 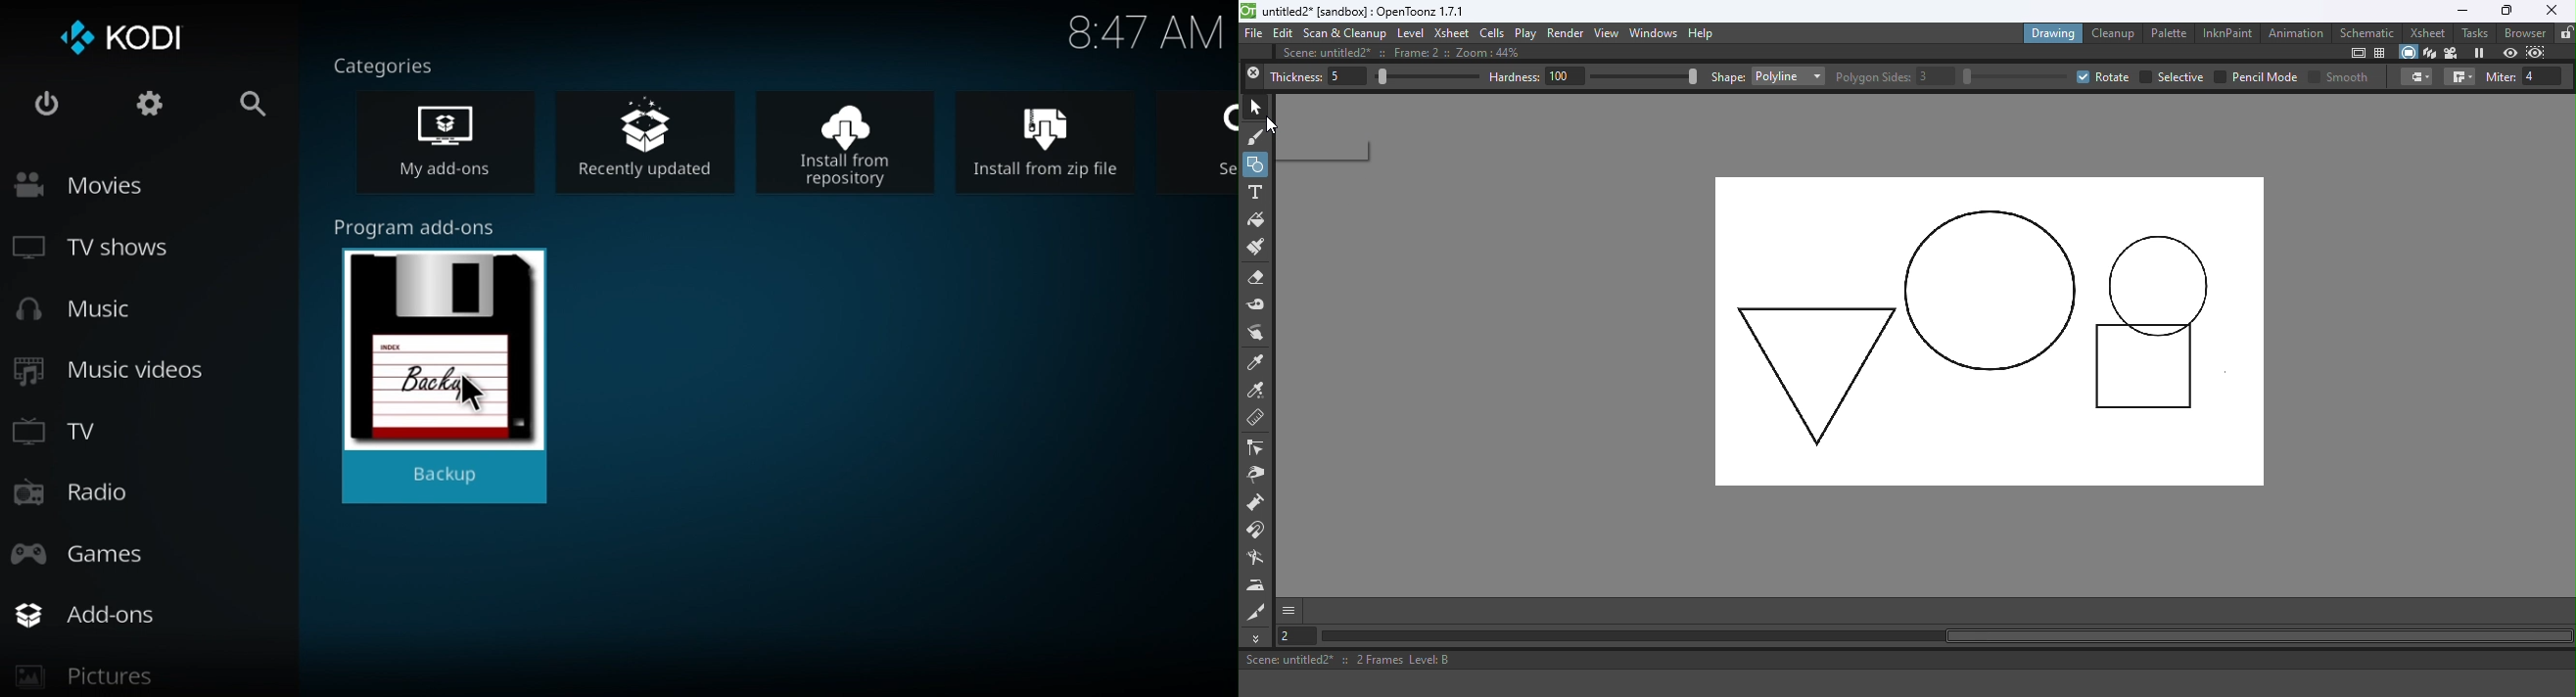 I want to click on Search, so click(x=238, y=106).